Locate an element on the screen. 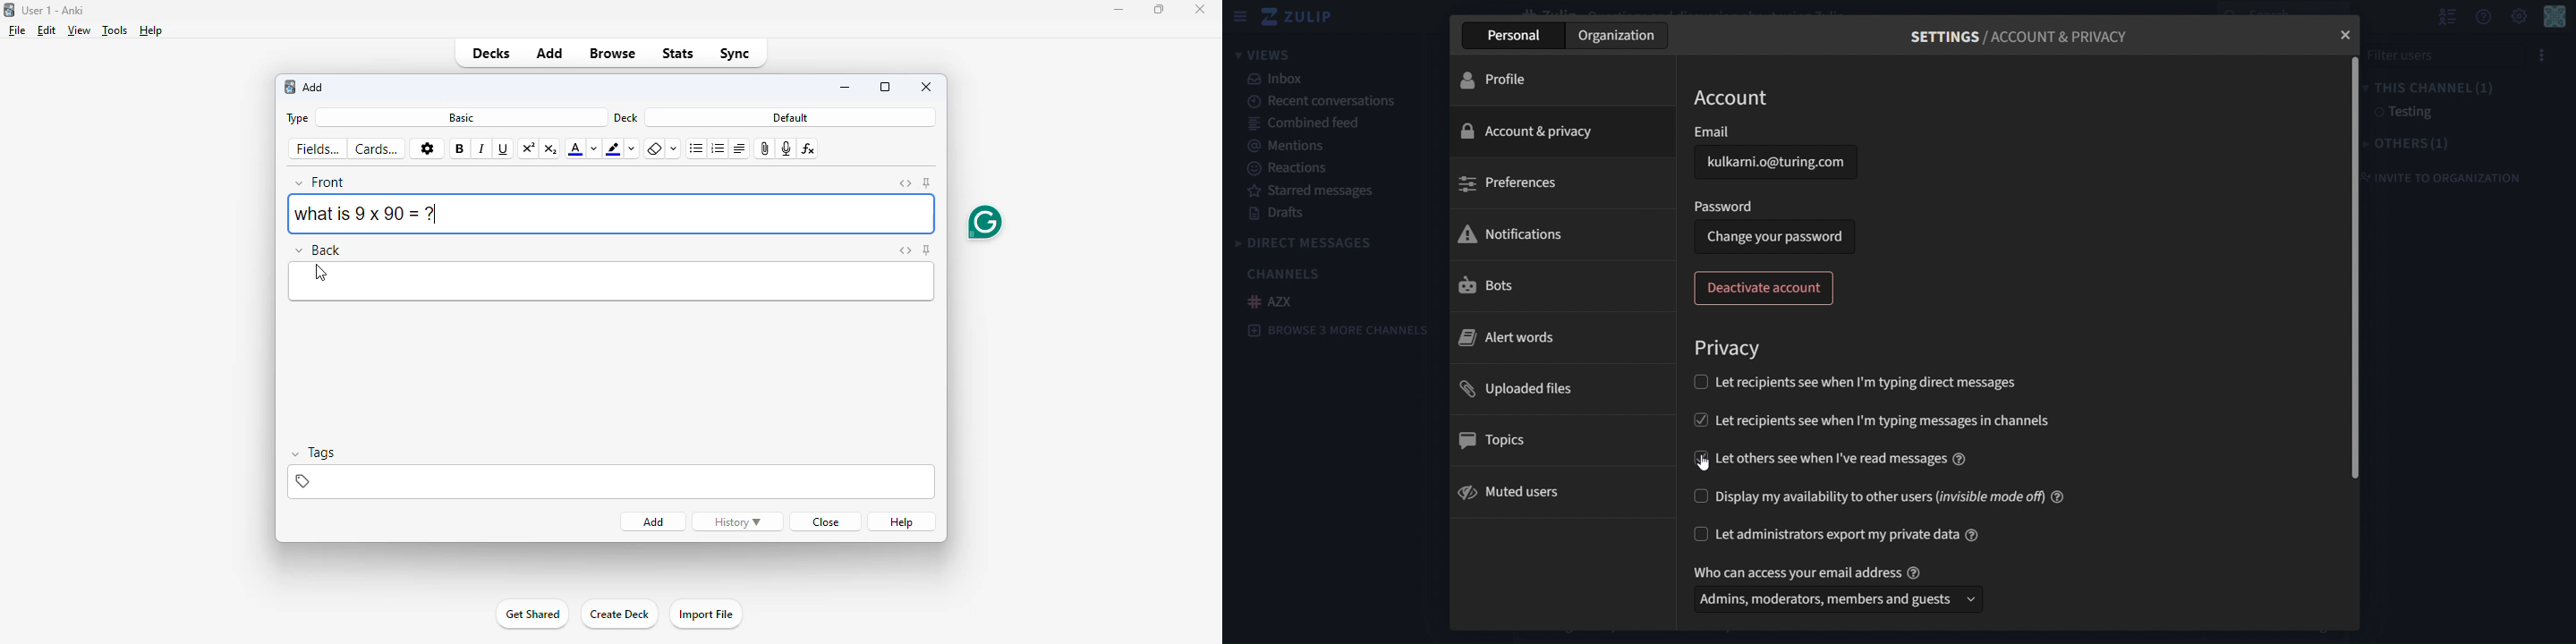 This screenshot has width=2576, height=644. Who can access your email address  is located at coordinates (1810, 570).